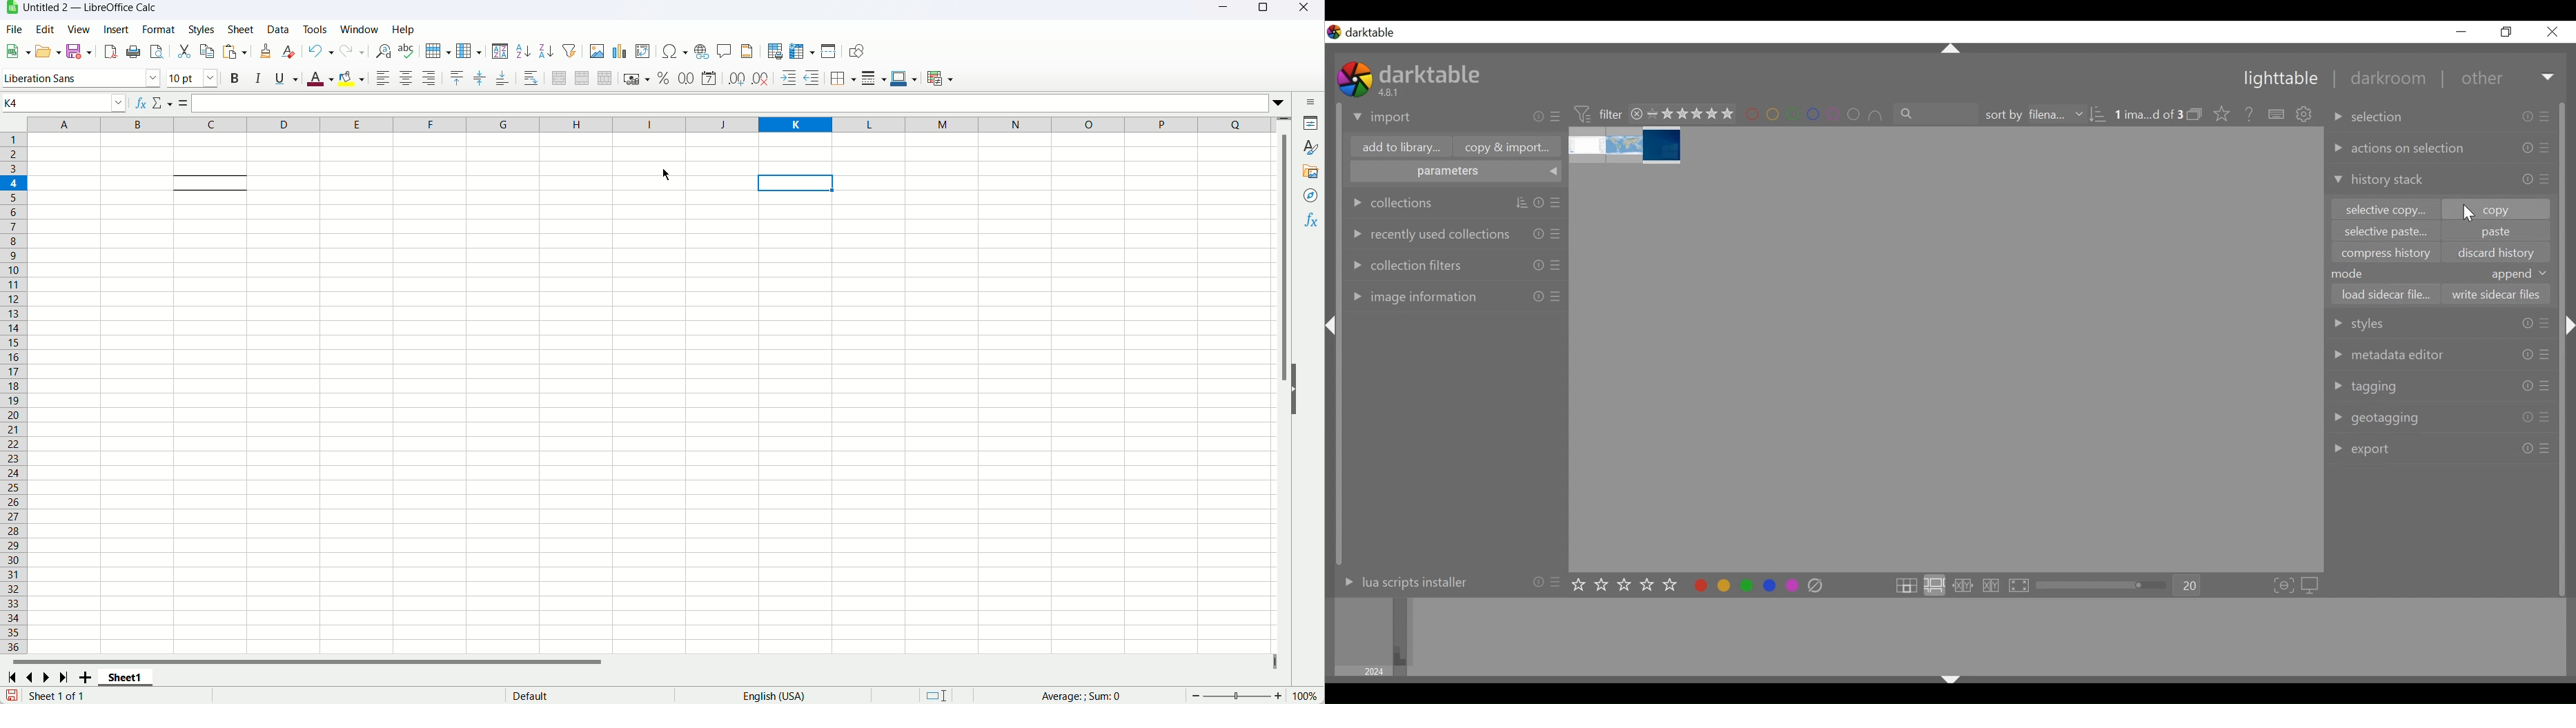 Image resolution: width=2576 pixels, height=728 pixels. What do you see at coordinates (125, 678) in the screenshot?
I see `Sheet name` at bounding box center [125, 678].